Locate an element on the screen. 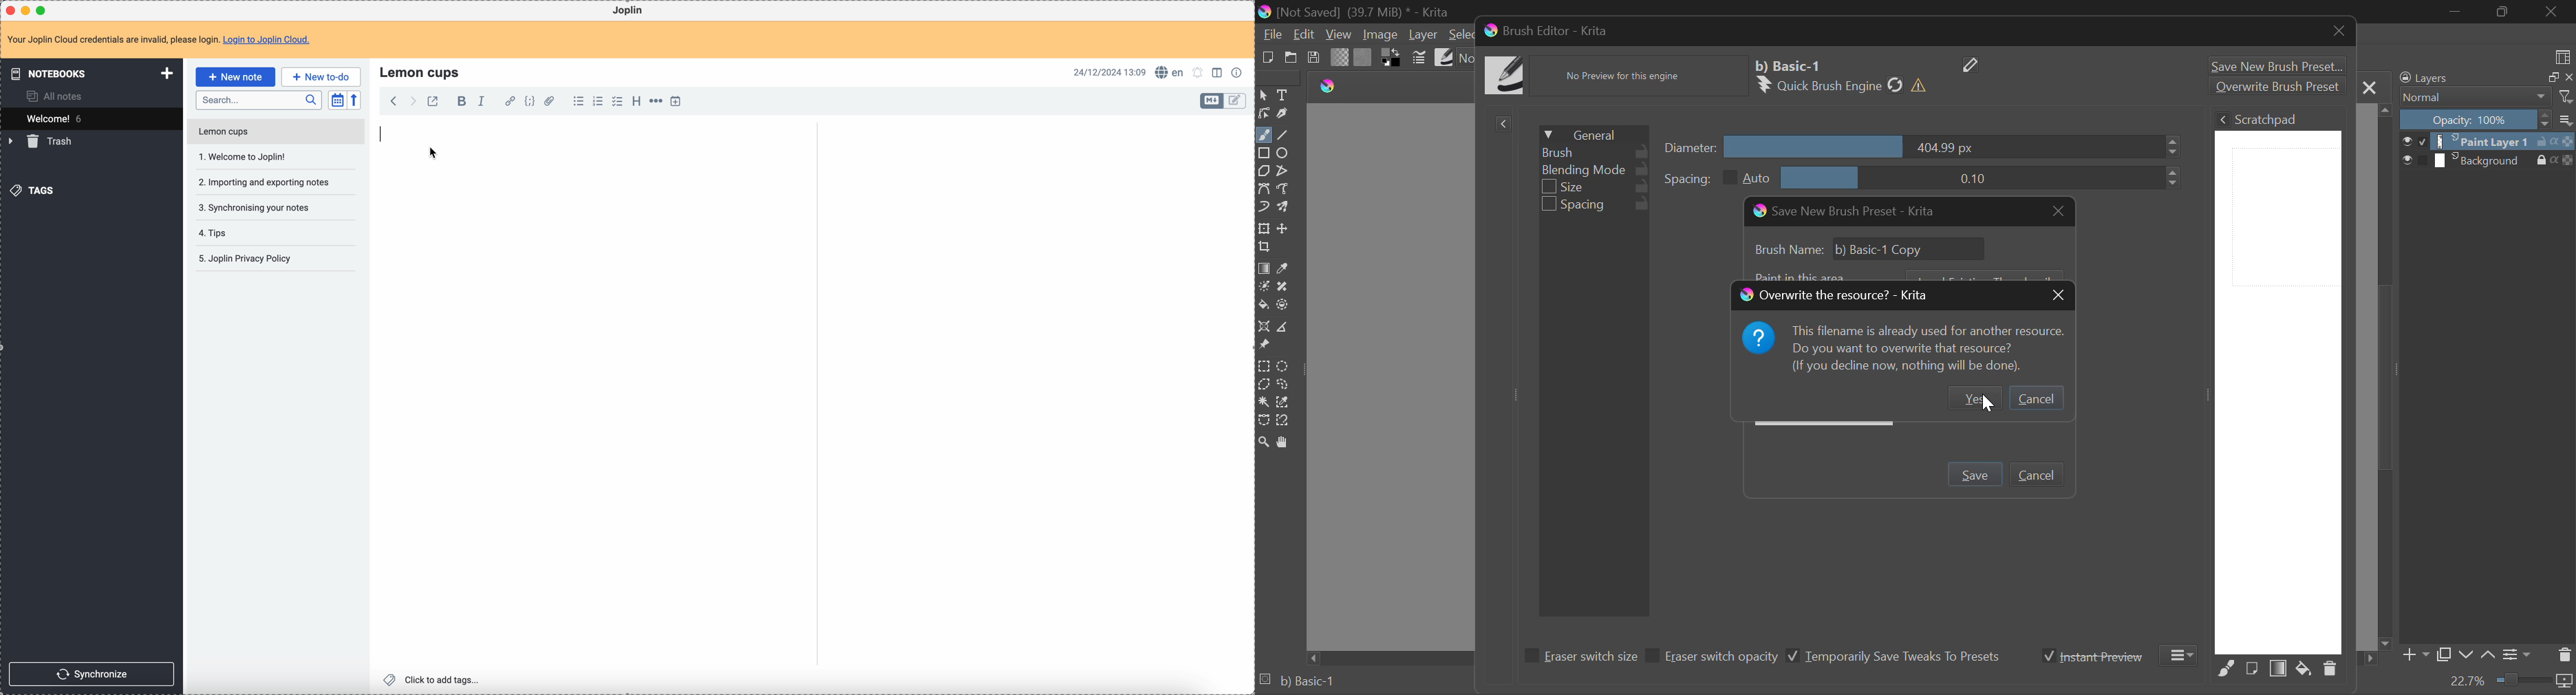 This screenshot has height=700, width=2576. insert time is located at coordinates (675, 101).